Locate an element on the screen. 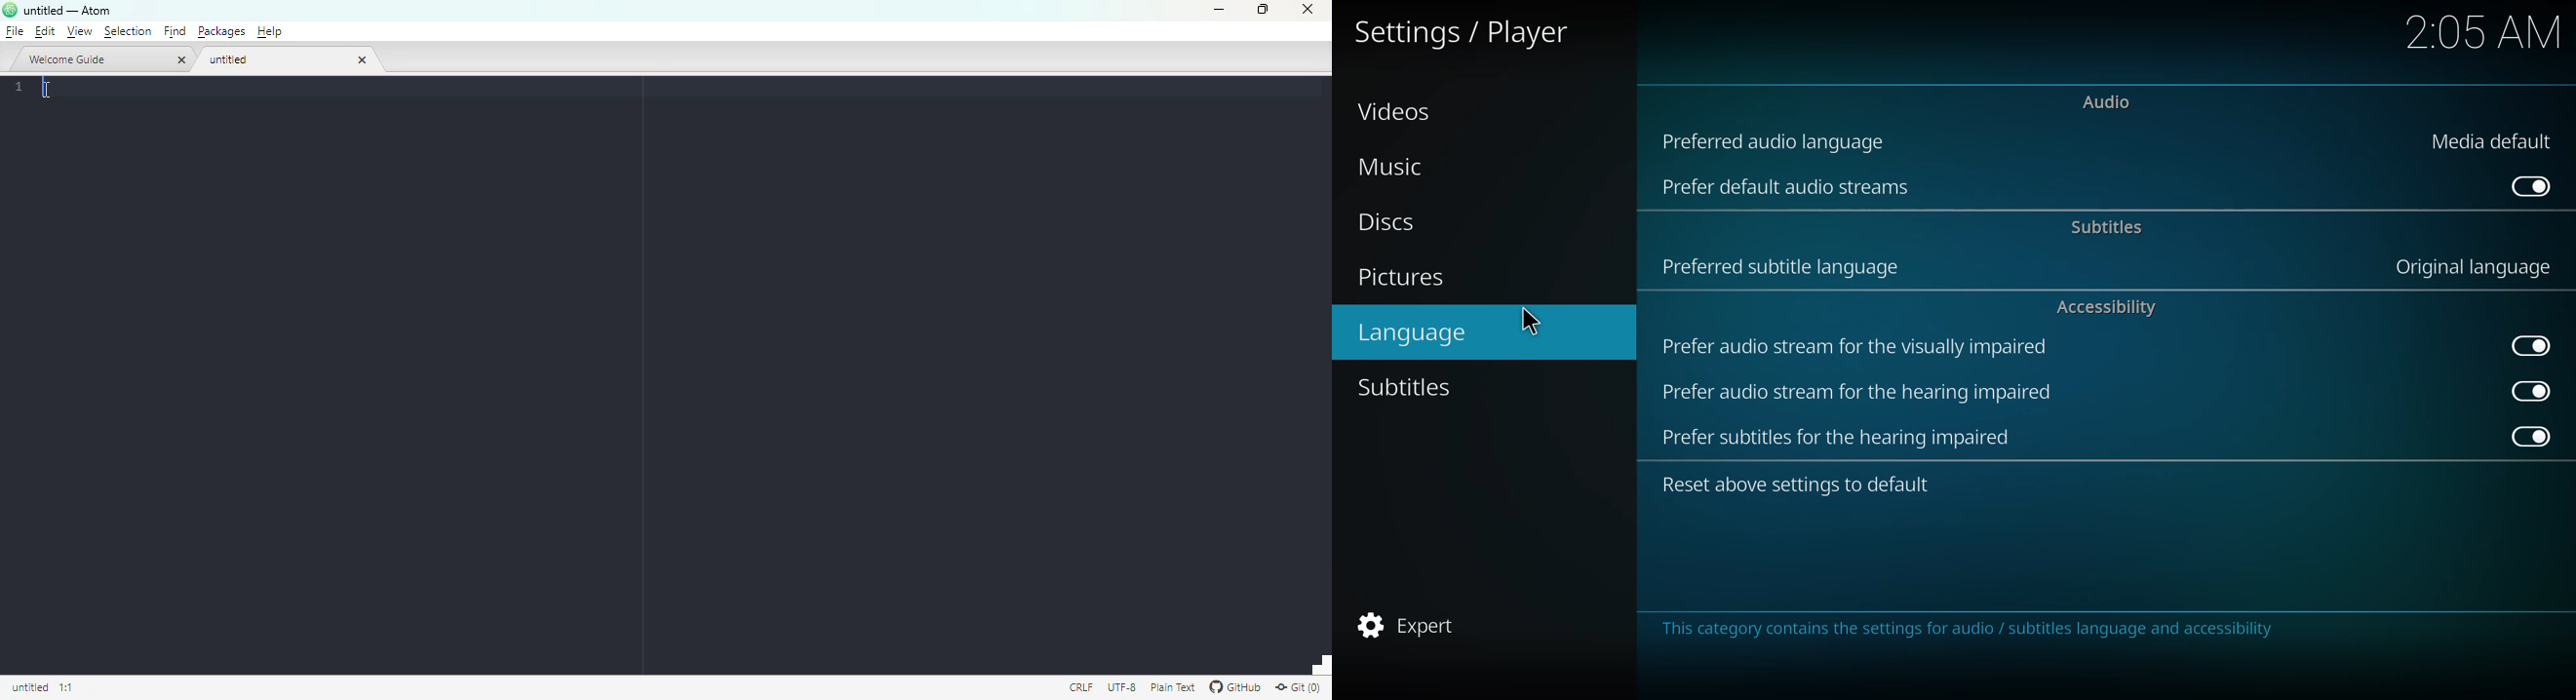 This screenshot has width=2576, height=700. music is located at coordinates (1396, 168).